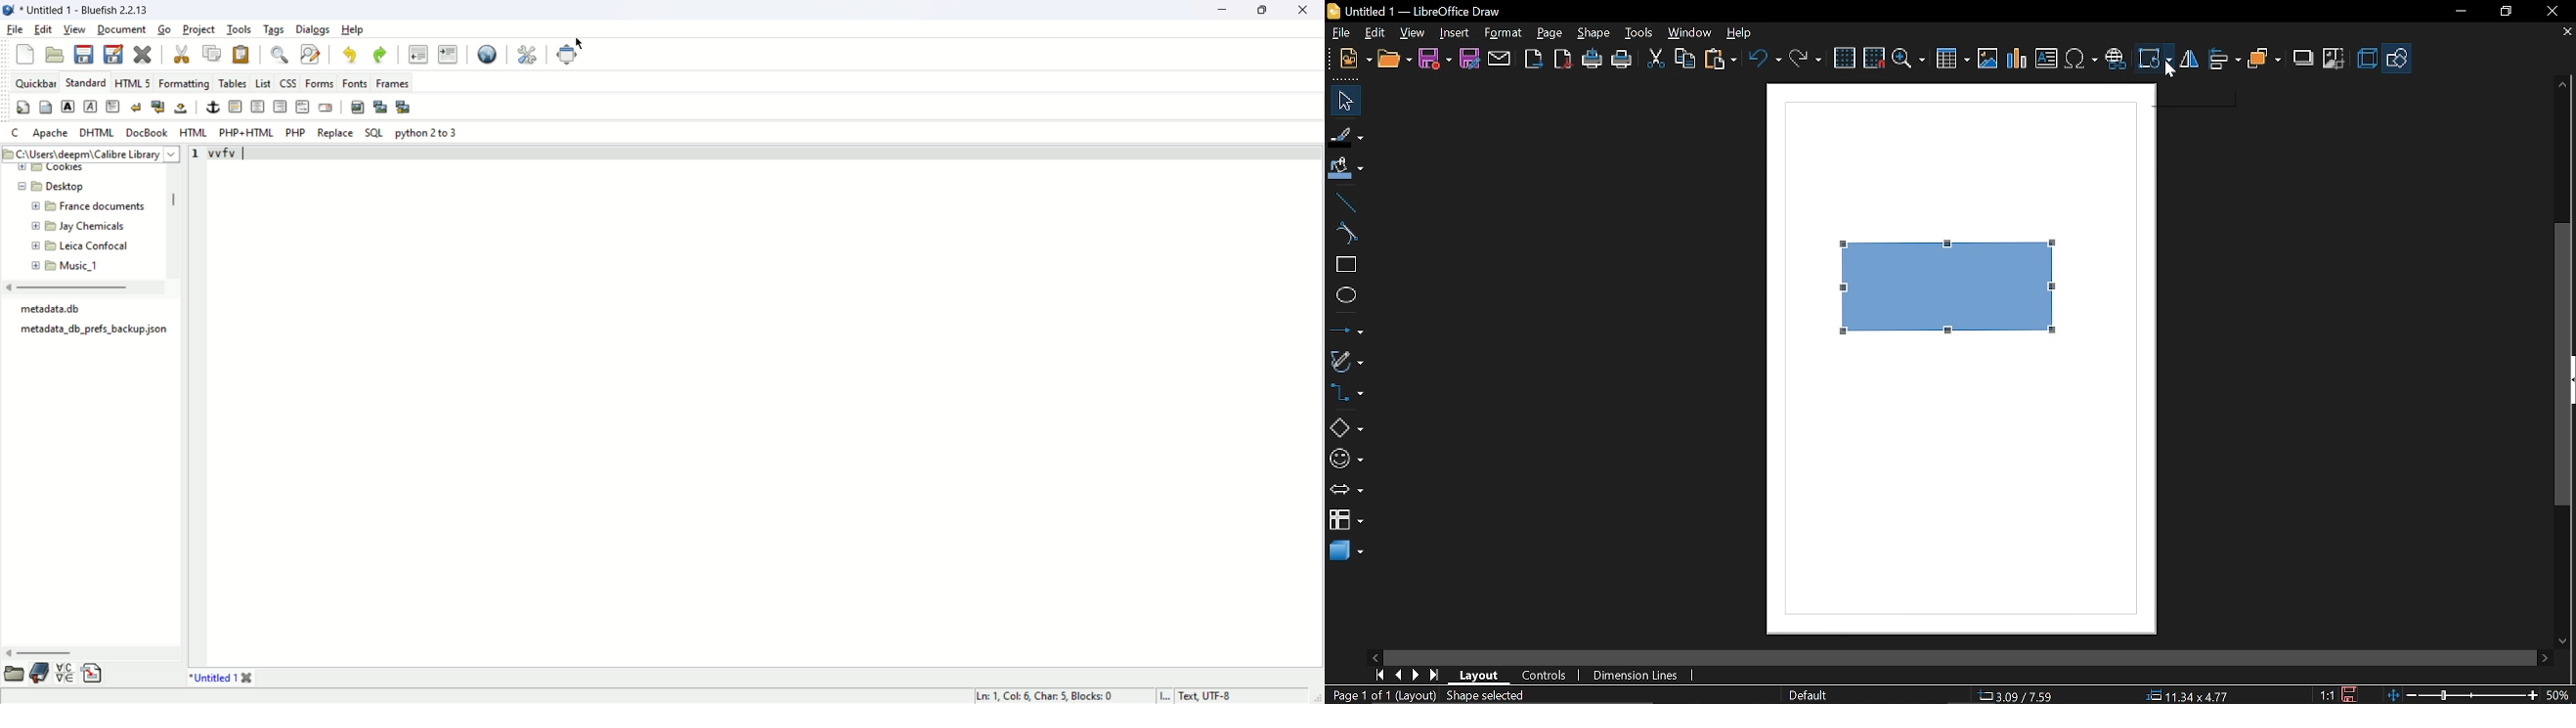  I want to click on I... Text, UTF-8, so click(1196, 696).